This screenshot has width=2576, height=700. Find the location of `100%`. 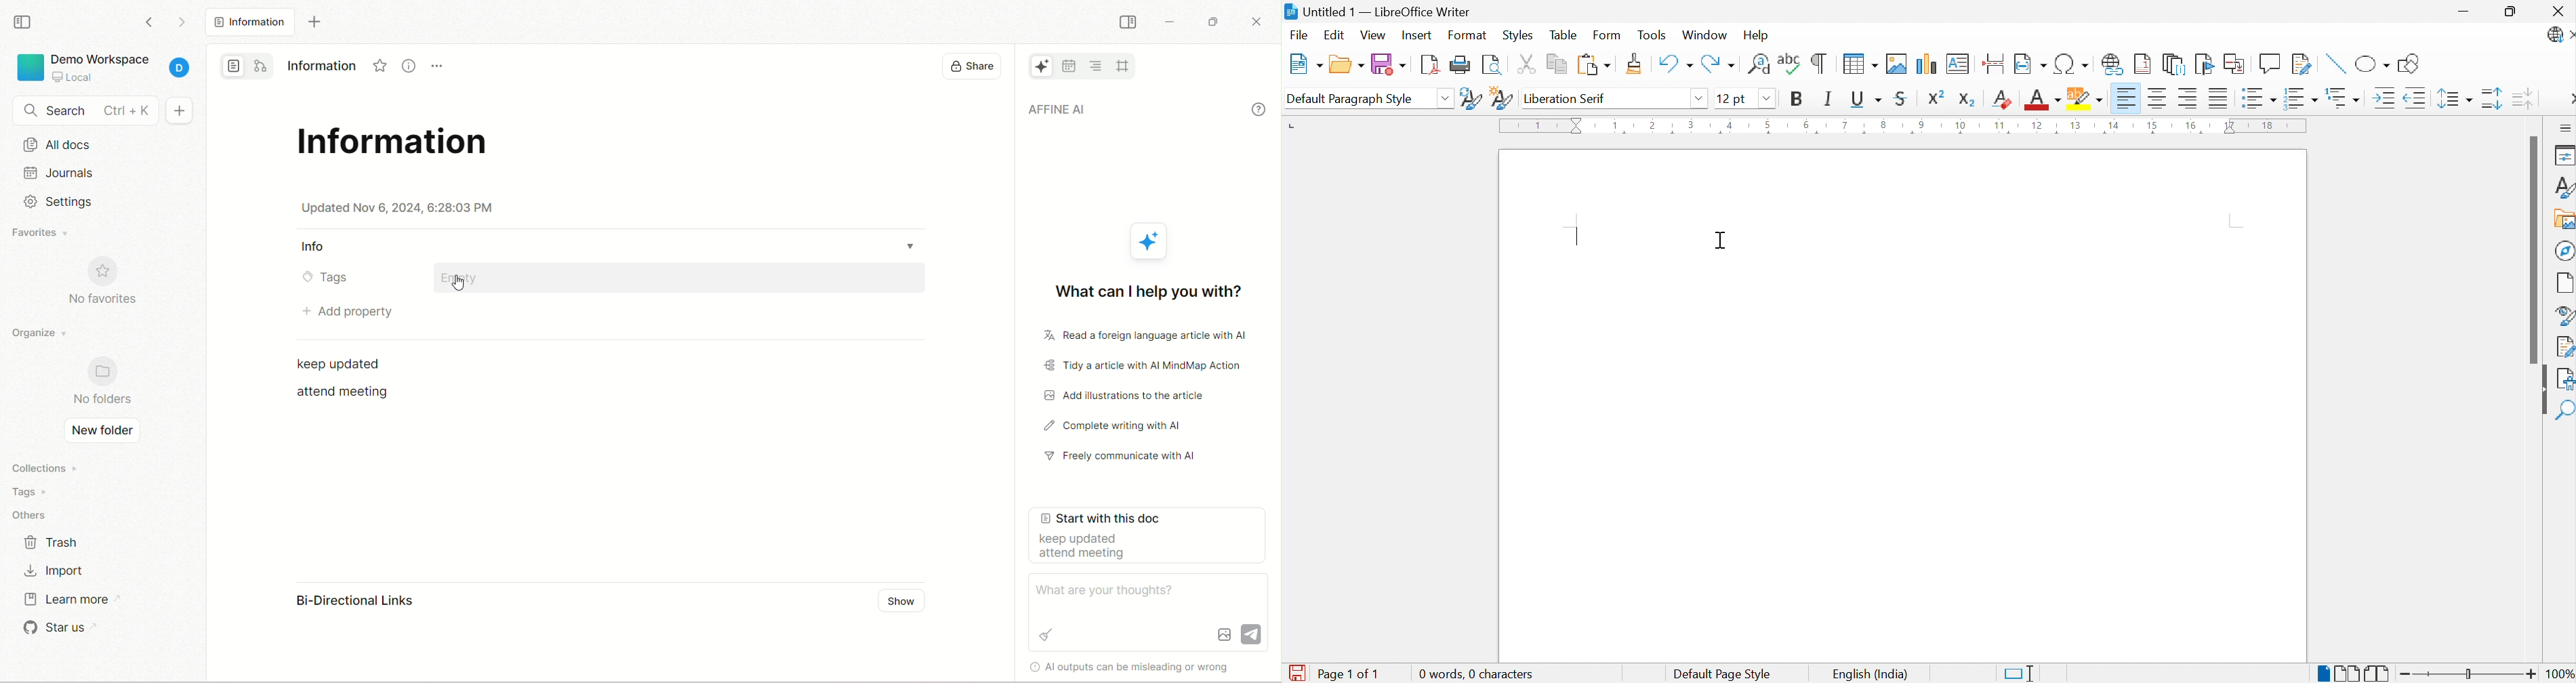

100% is located at coordinates (2560, 674).